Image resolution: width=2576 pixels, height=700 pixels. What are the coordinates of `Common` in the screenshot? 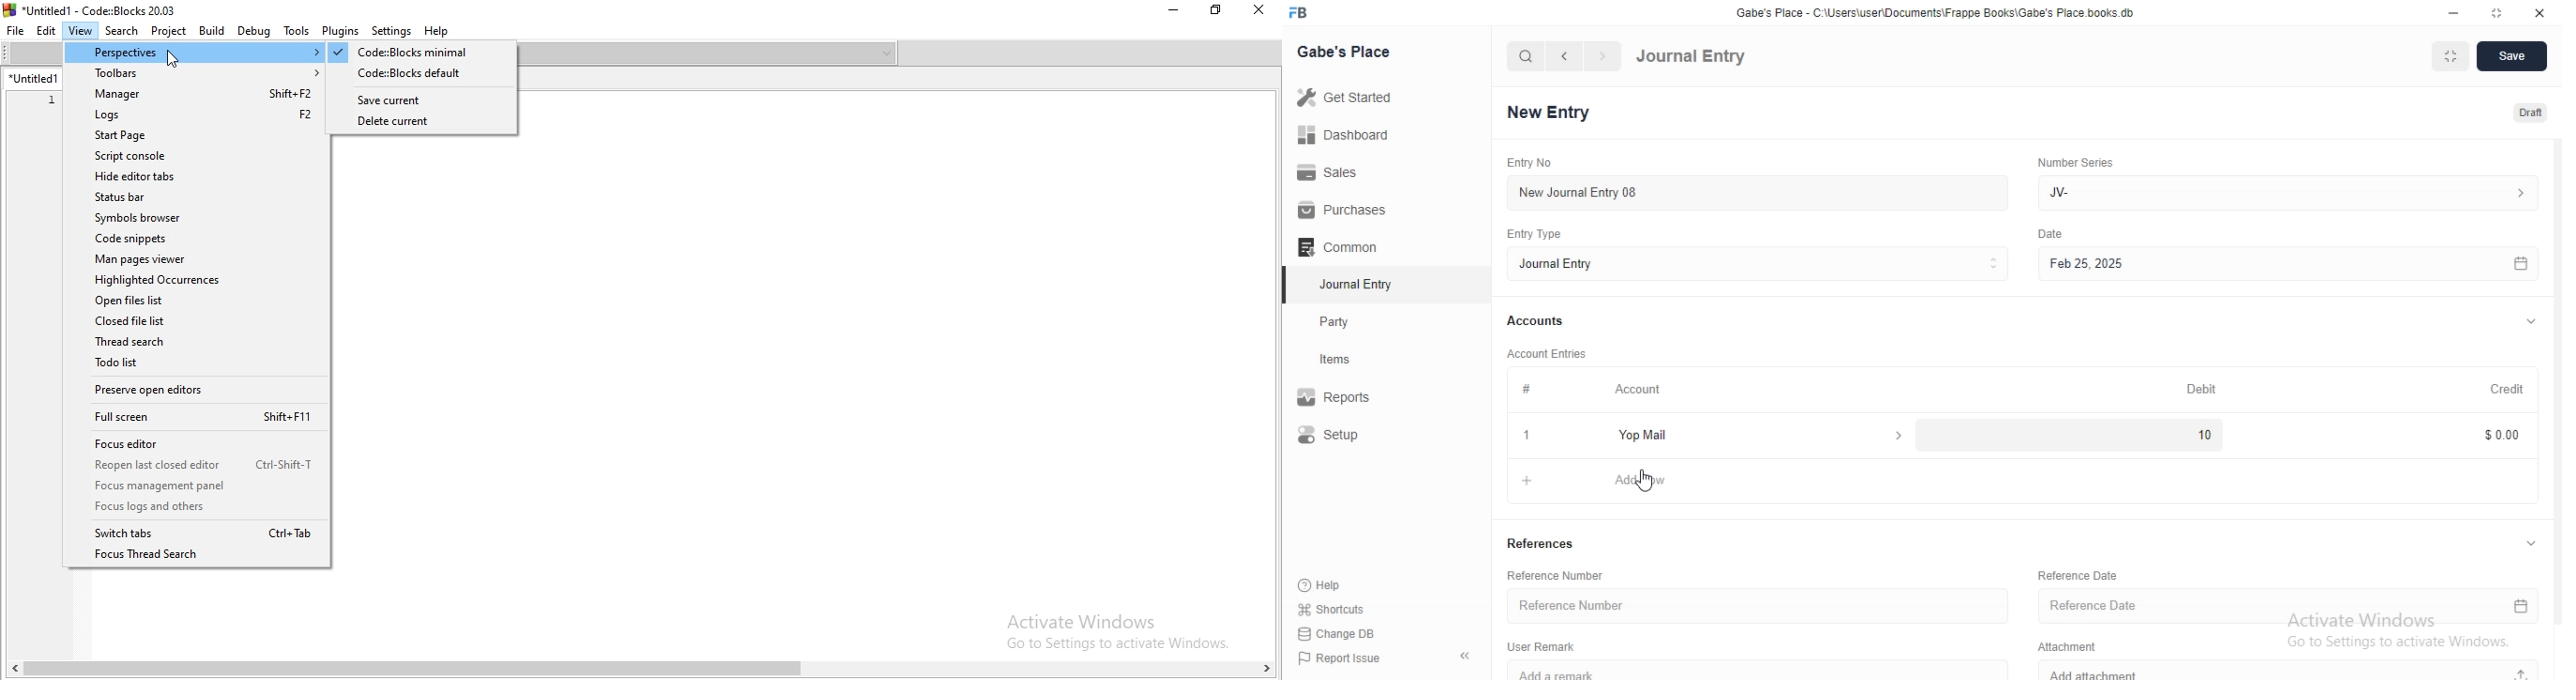 It's located at (1342, 247).